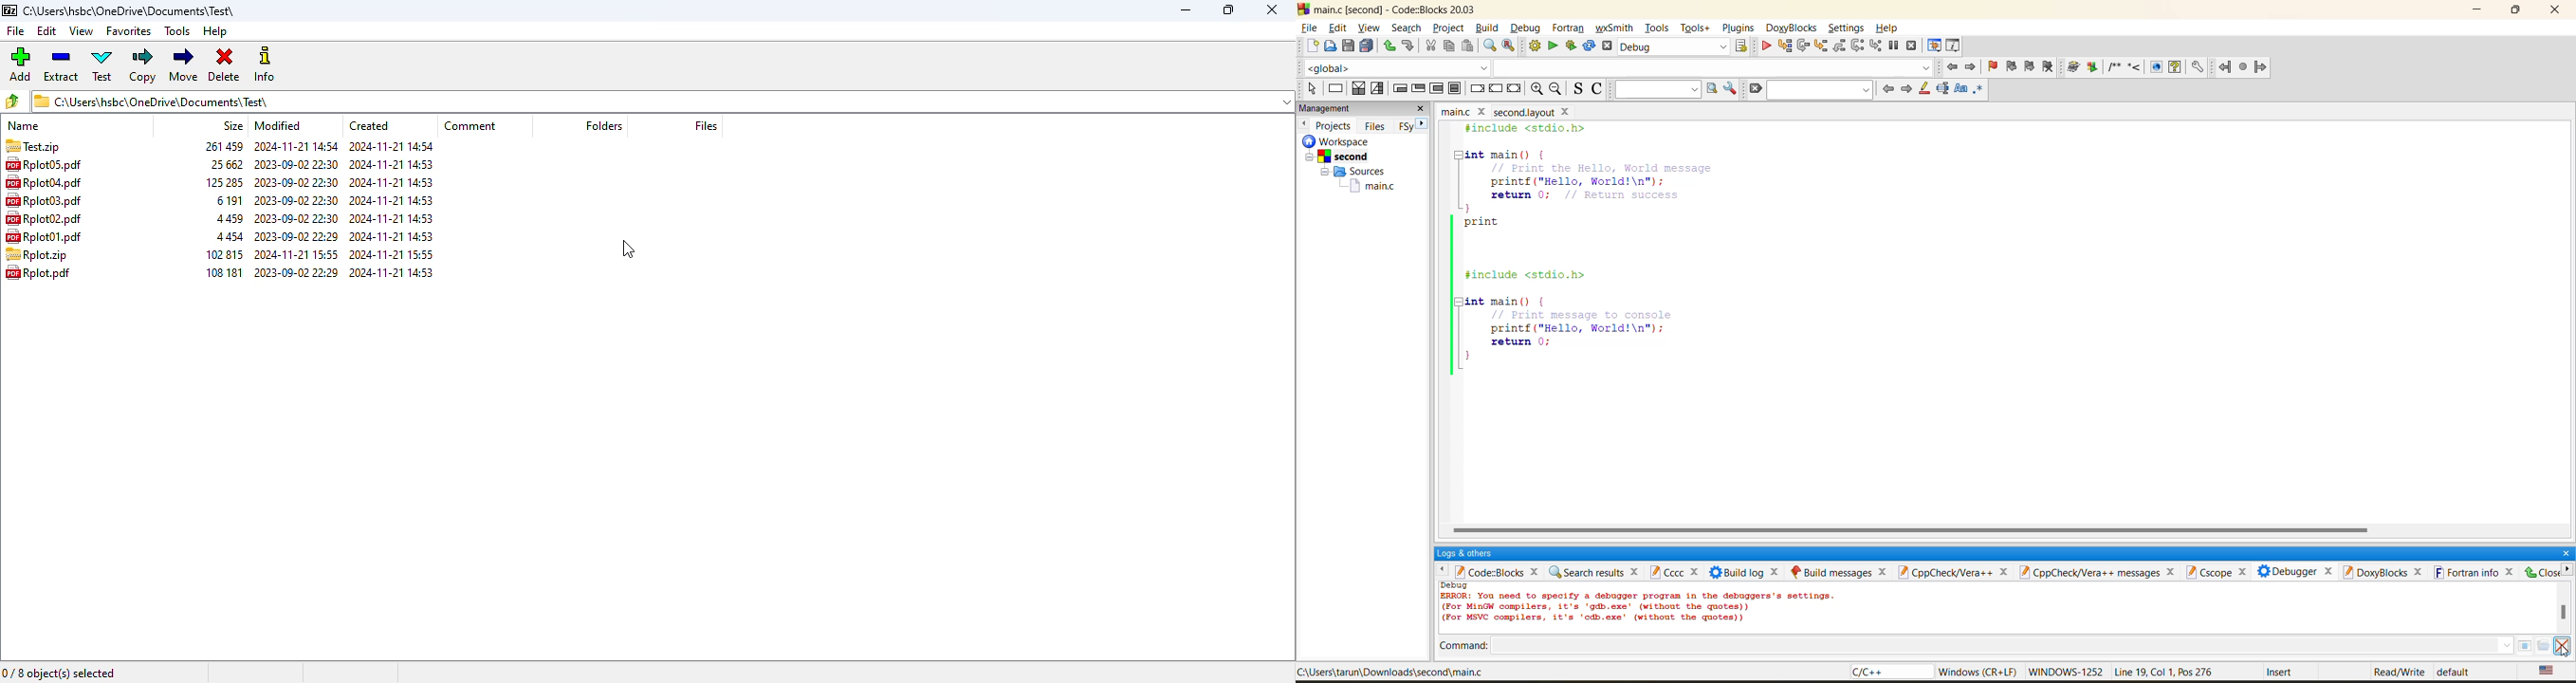 The height and width of the screenshot is (700, 2576). I want to click on cscope, so click(2219, 572).